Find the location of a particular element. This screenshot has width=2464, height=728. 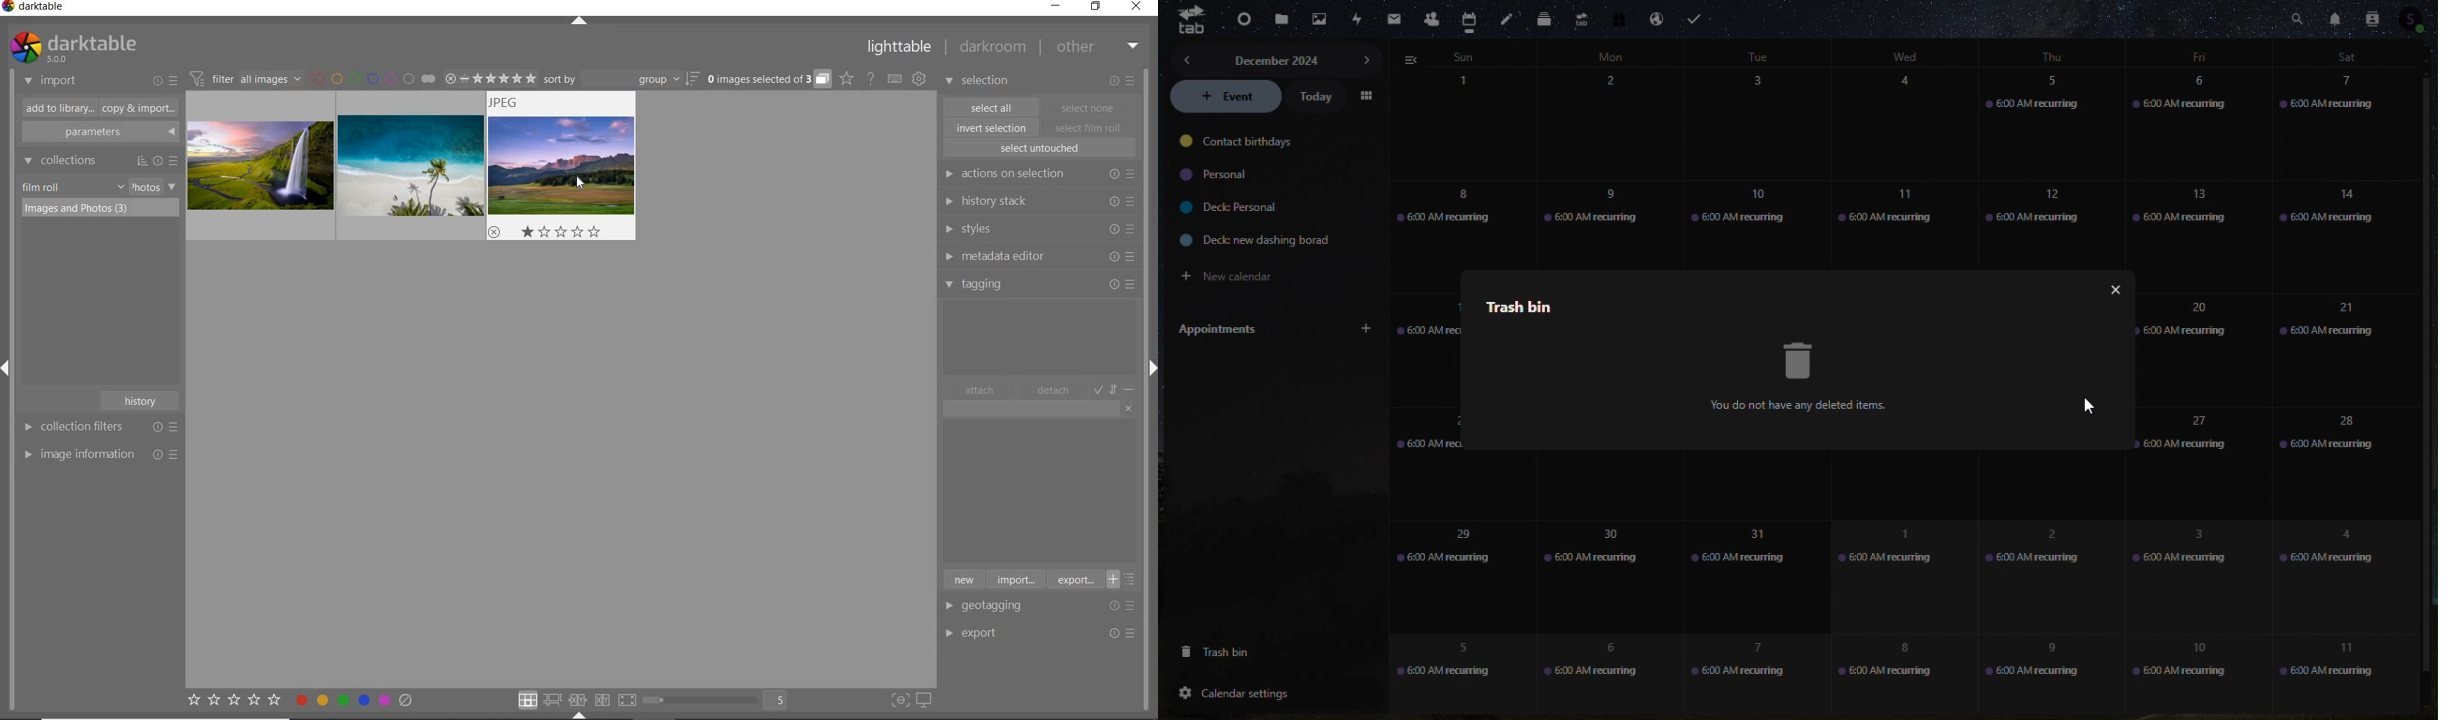

click option to select layout is located at coordinates (574, 700).